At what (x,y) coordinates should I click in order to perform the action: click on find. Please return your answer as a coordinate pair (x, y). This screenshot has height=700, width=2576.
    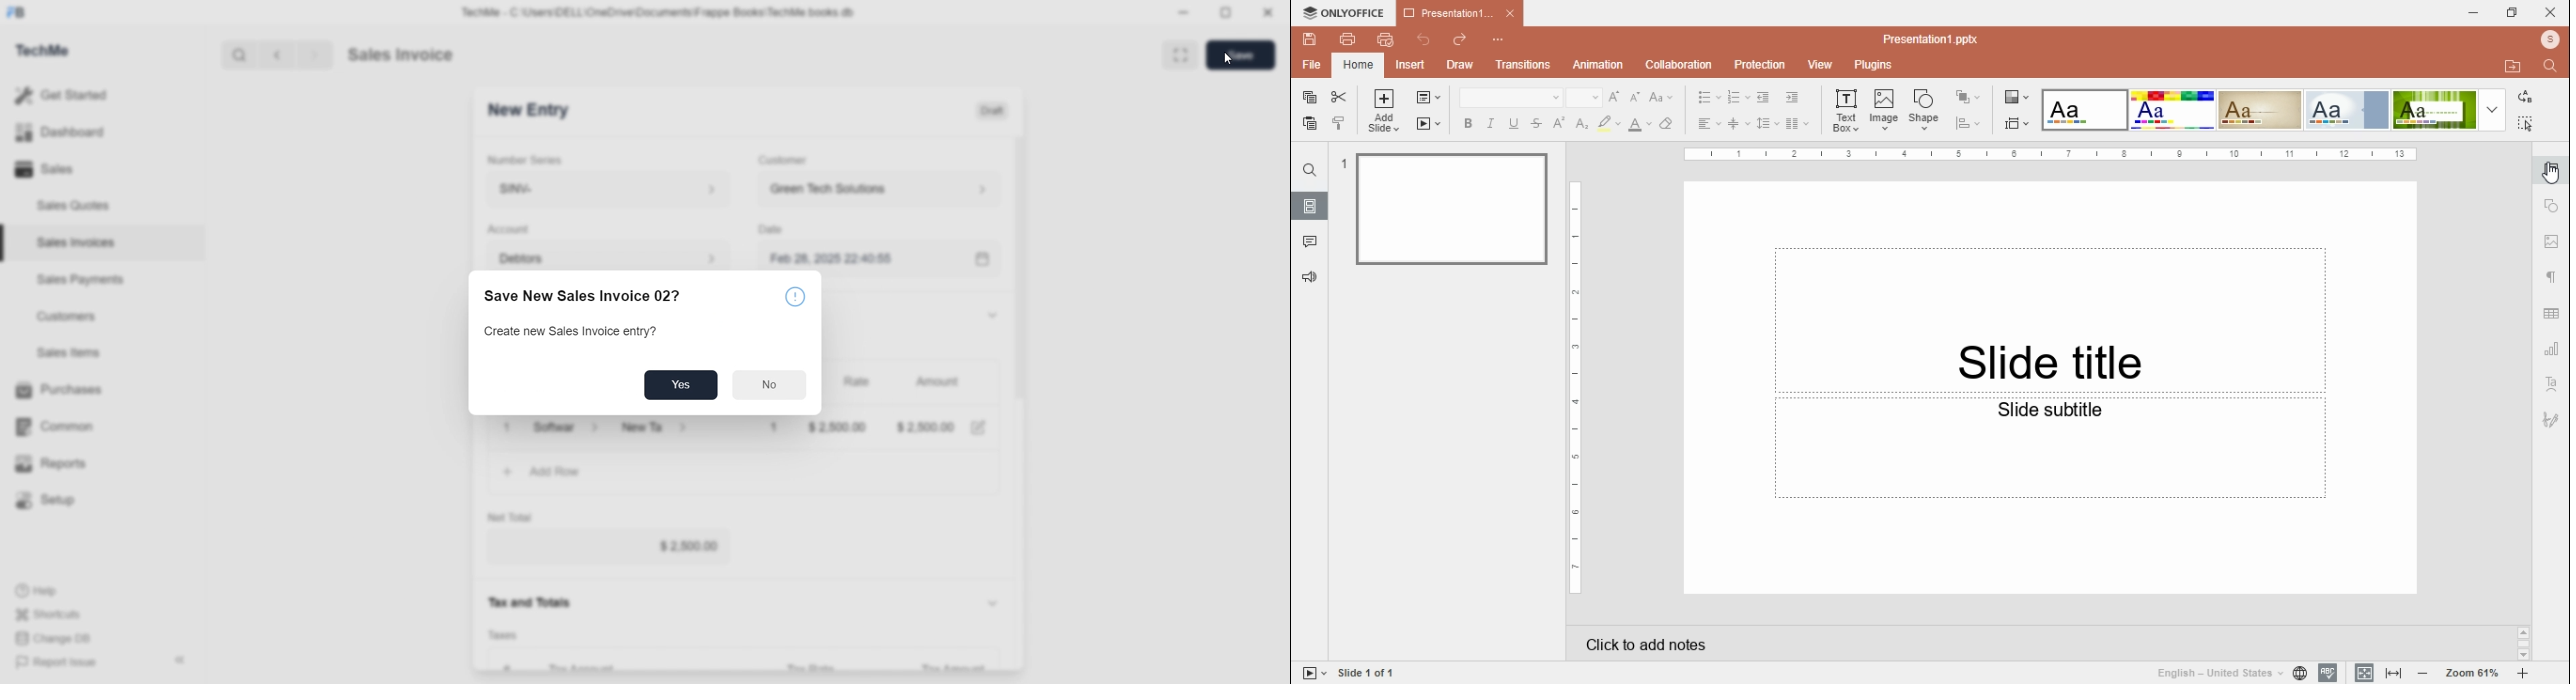
    Looking at the image, I should click on (1310, 170).